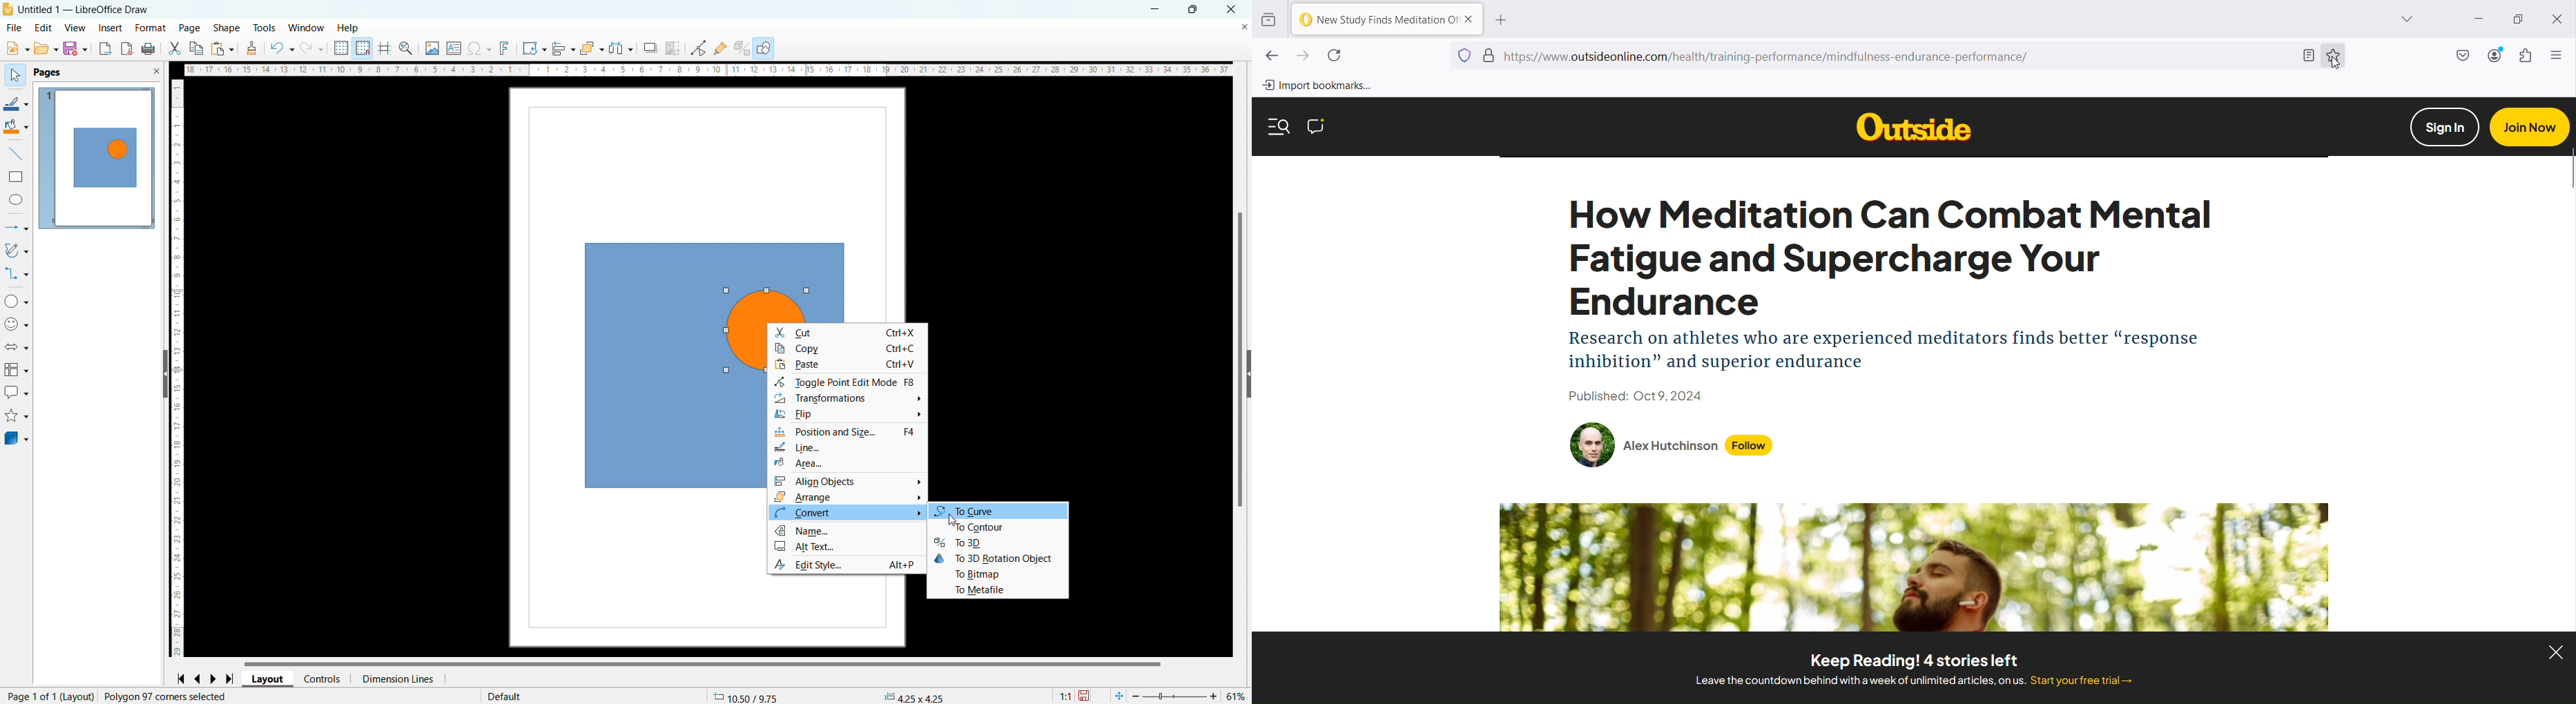 The width and height of the screenshot is (2576, 728). What do you see at coordinates (74, 29) in the screenshot?
I see `view` at bounding box center [74, 29].